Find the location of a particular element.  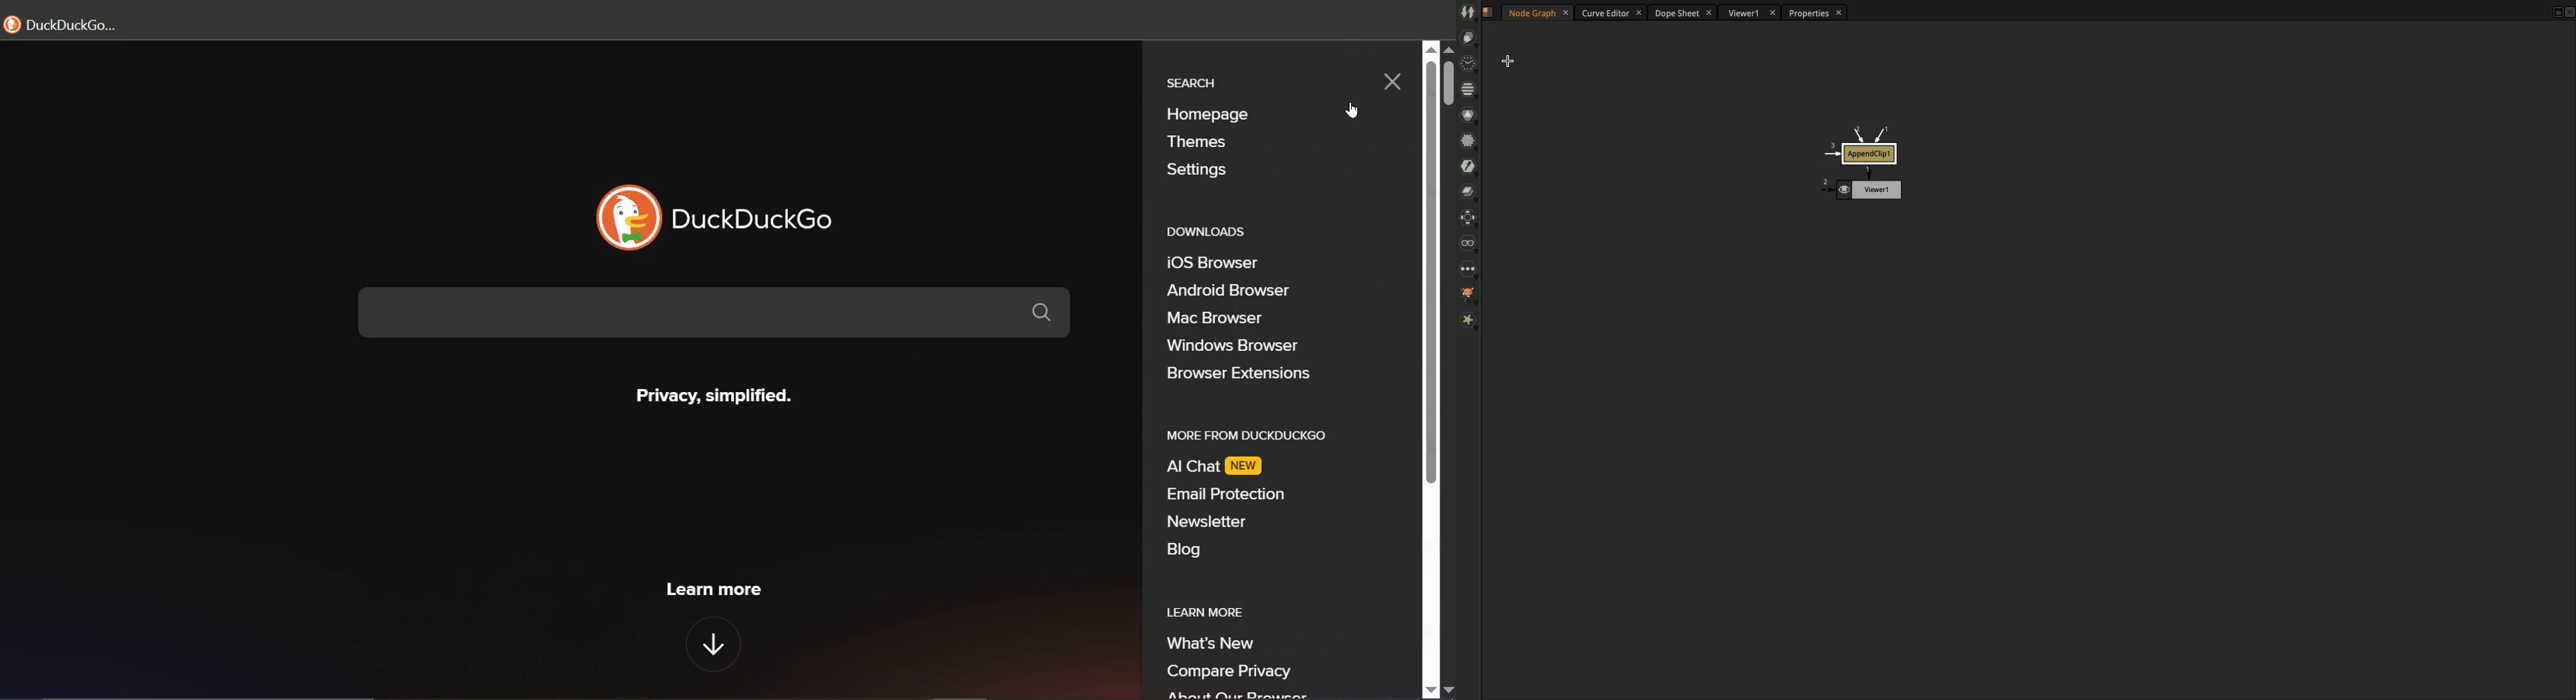

scroll up is located at coordinates (1432, 48).